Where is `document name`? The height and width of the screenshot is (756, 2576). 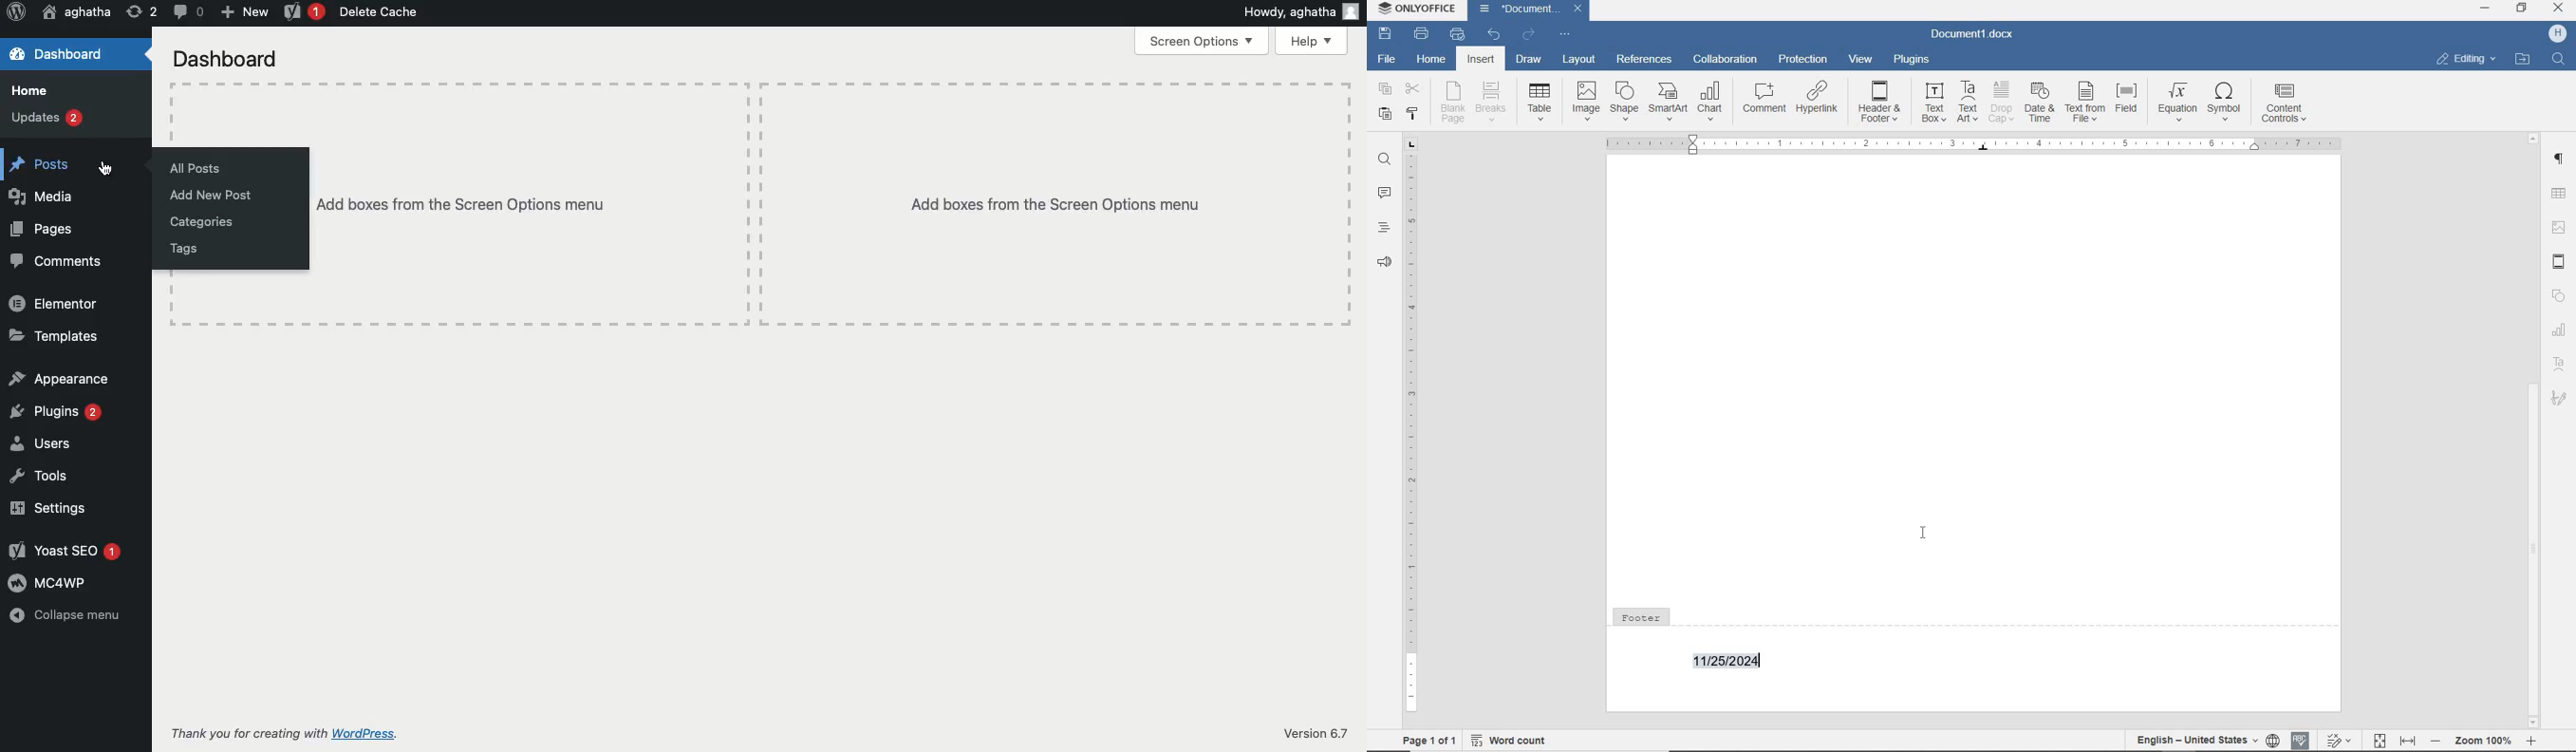 document name is located at coordinates (1974, 34).